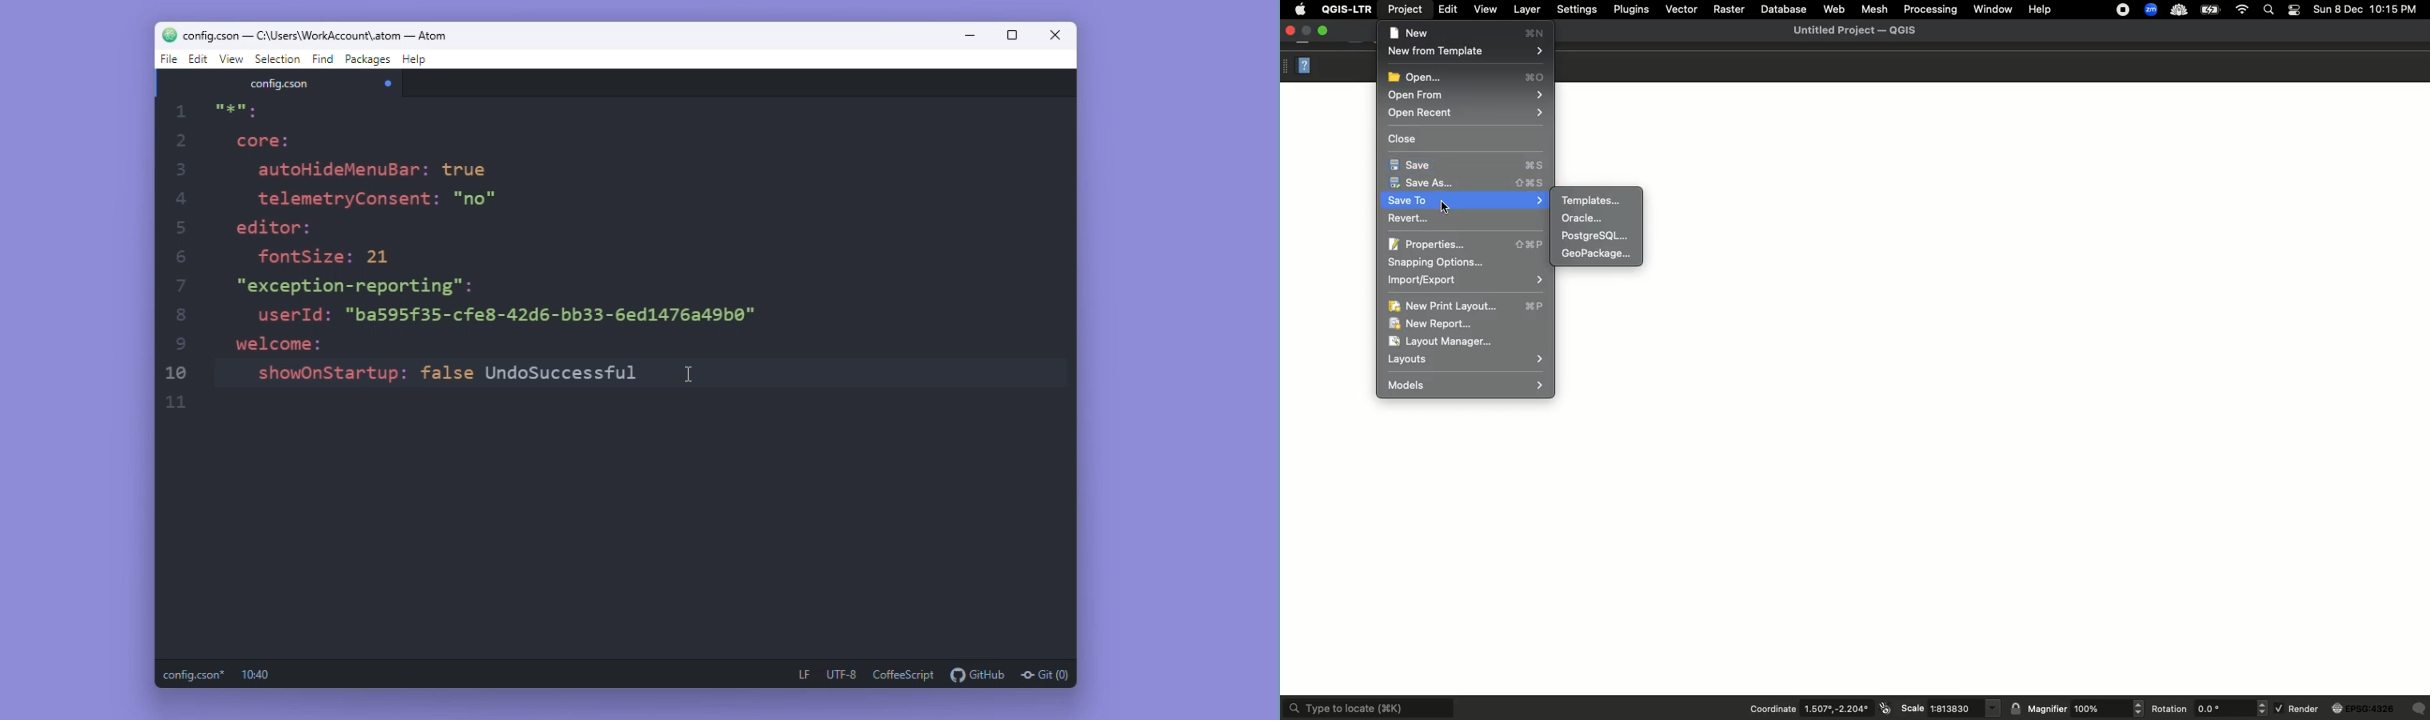 Image resolution: width=2436 pixels, height=728 pixels. I want to click on File, so click(167, 60).